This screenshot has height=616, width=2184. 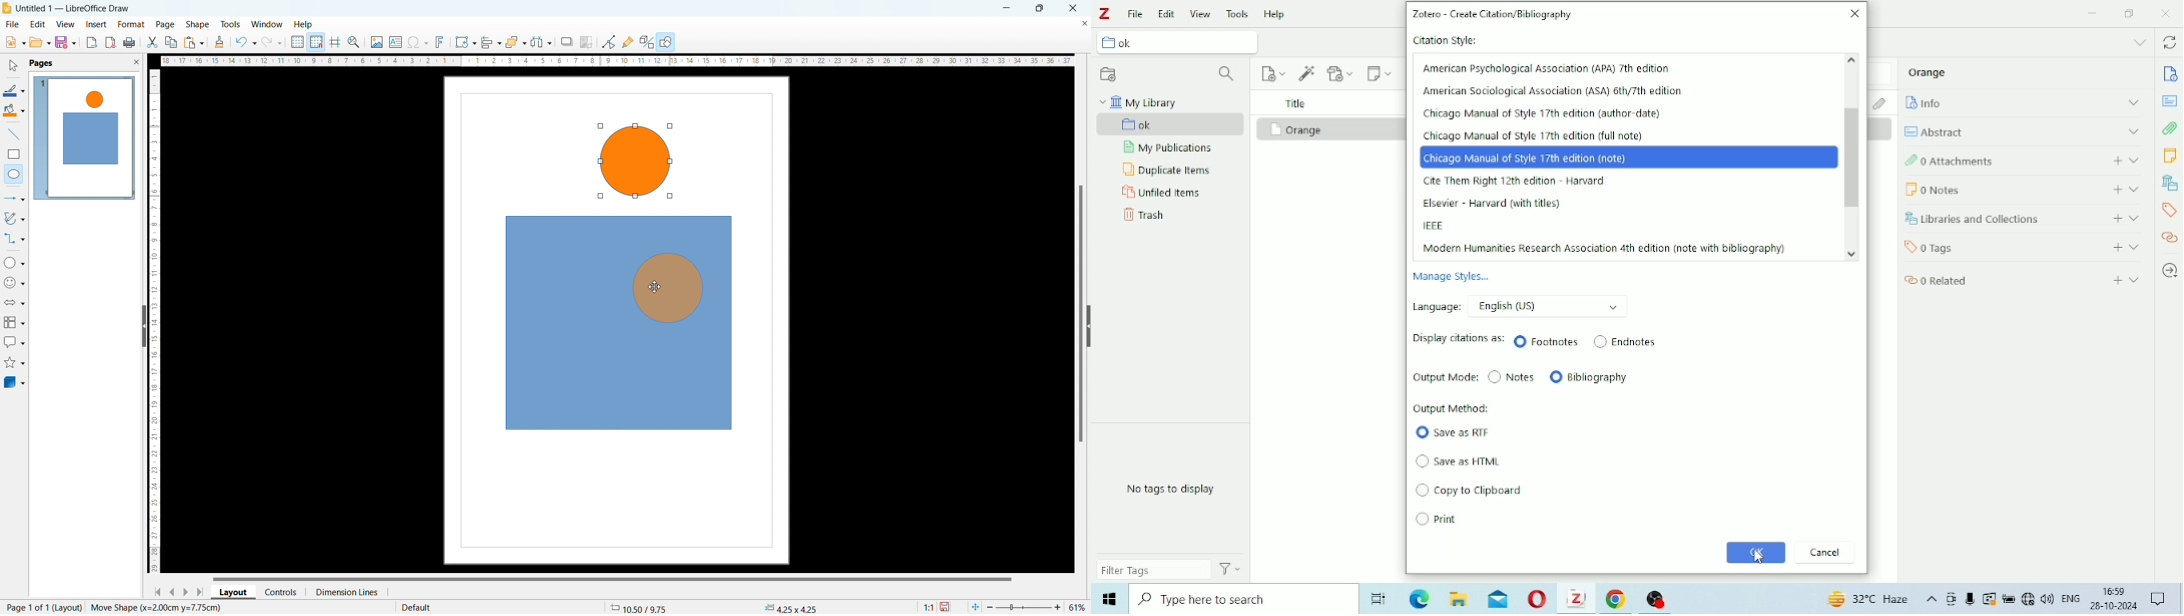 I want to click on zoom in, so click(x=1059, y=606).